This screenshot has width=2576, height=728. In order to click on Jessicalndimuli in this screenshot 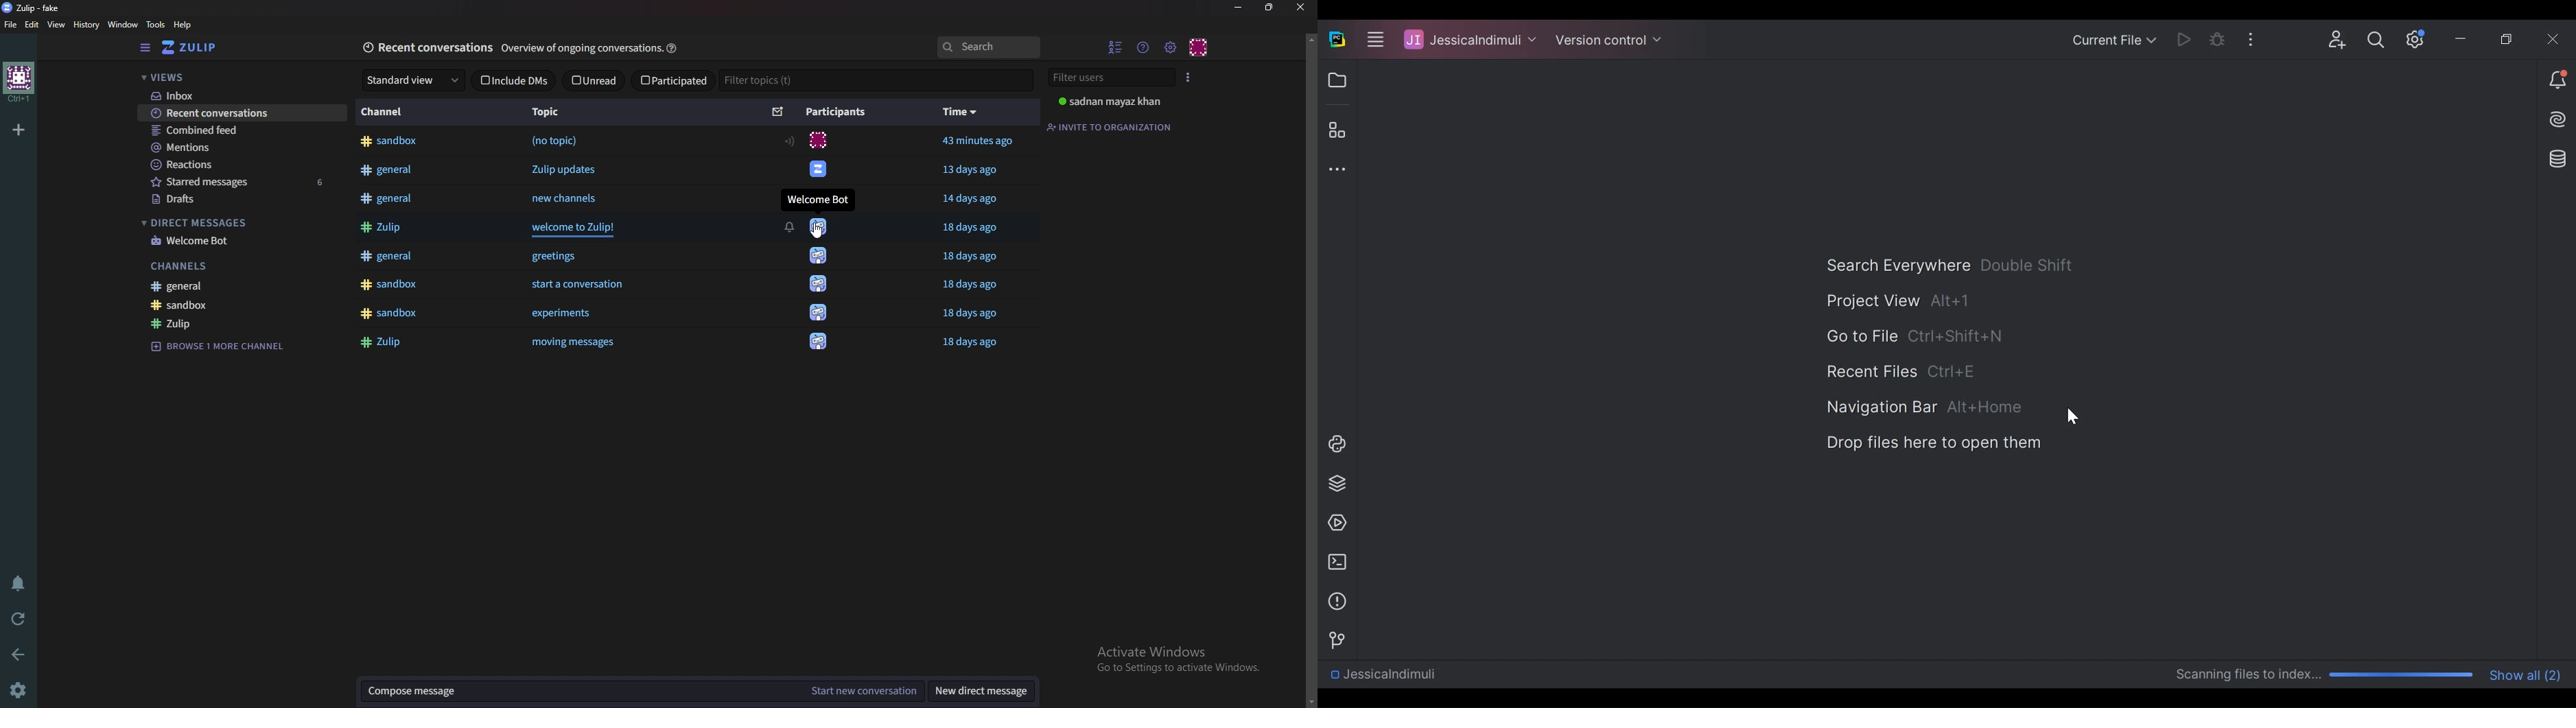, I will do `click(1471, 39)`.